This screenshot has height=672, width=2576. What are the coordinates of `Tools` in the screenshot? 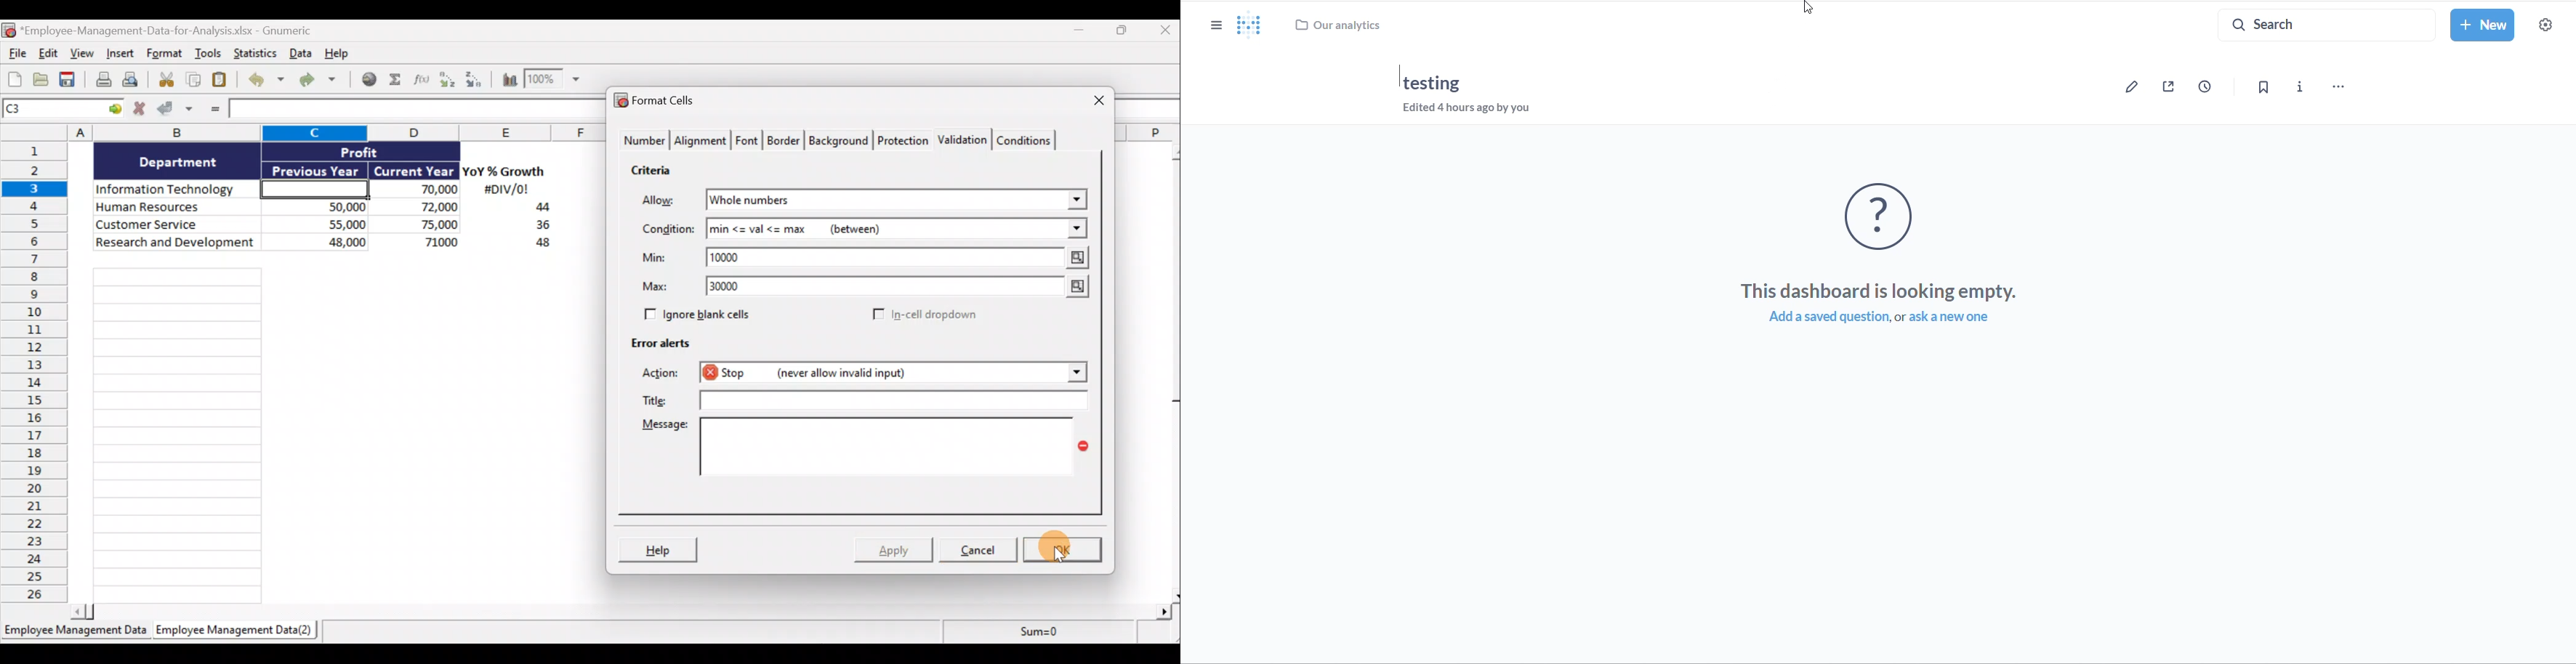 It's located at (209, 55).